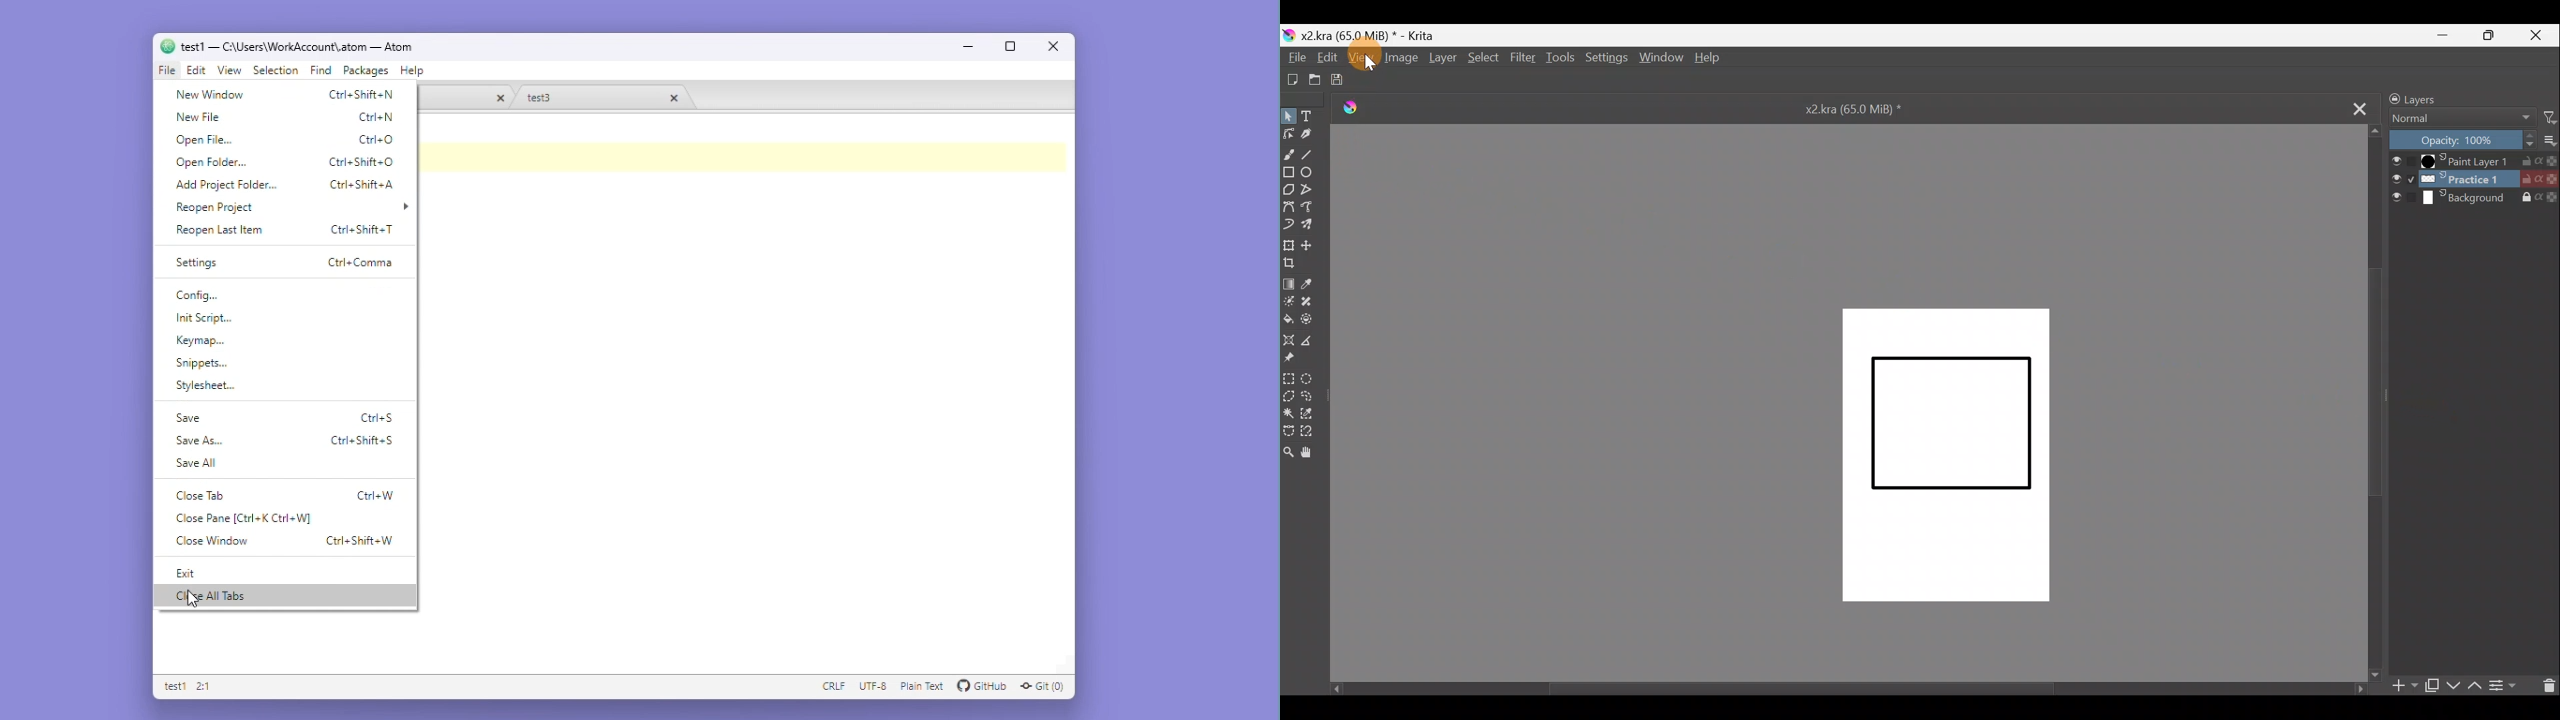 The height and width of the screenshot is (728, 2576). Describe the element at coordinates (1289, 115) in the screenshot. I see `Select shapes tool` at that location.